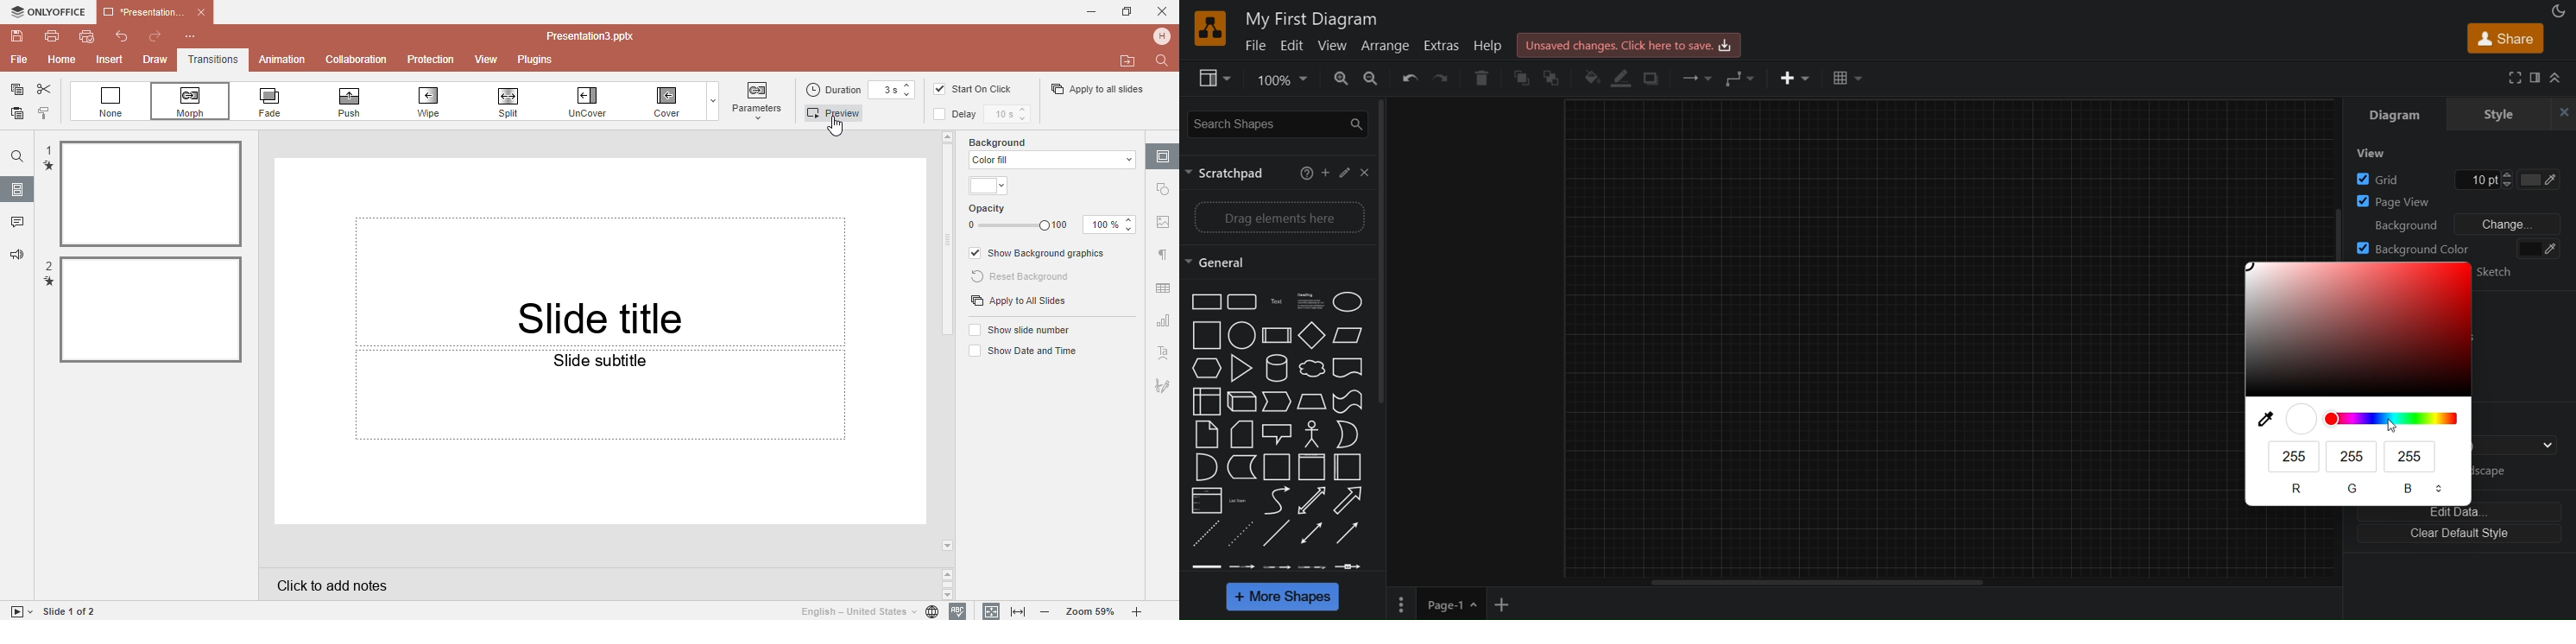 This screenshot has width=2576, height=644. Describe the element at coordinates (14, 90) in the screenshot. I see `Copy` at that location.